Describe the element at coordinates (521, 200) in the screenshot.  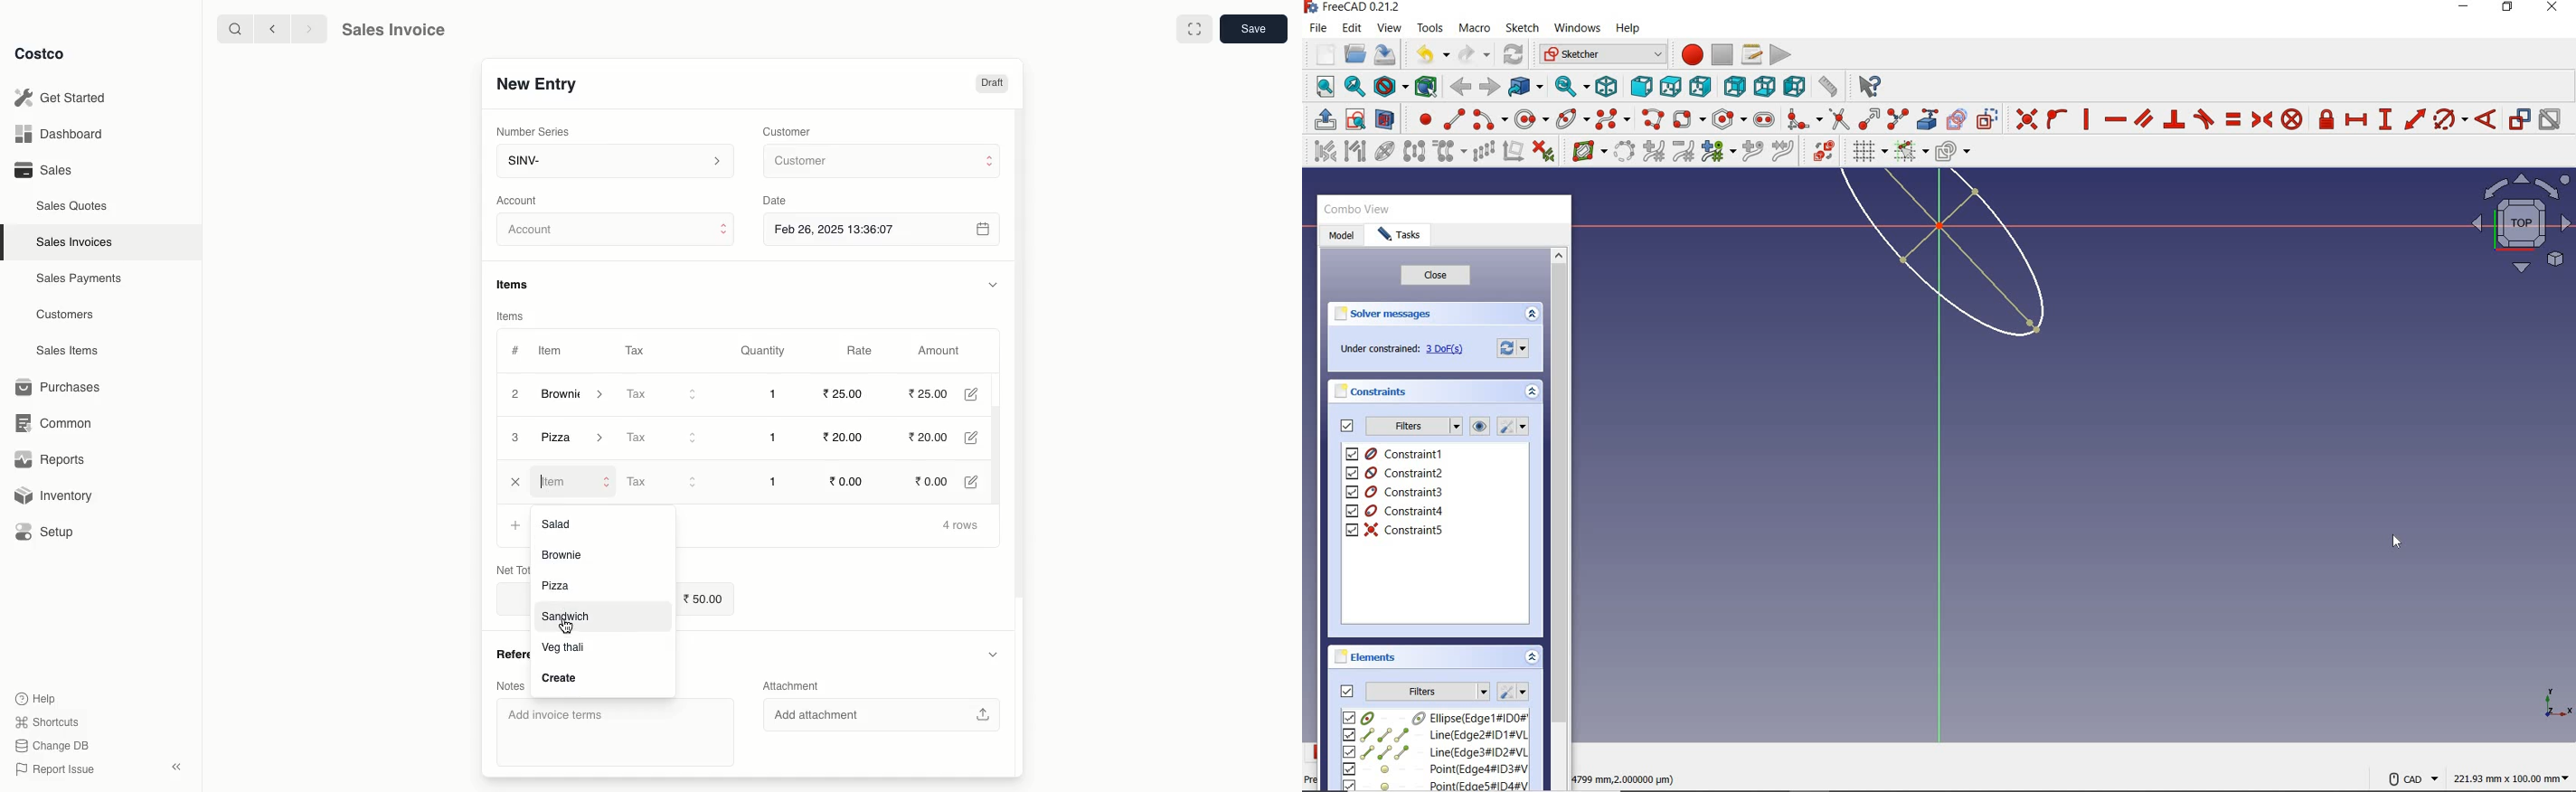
I see `‘Account` at that location.